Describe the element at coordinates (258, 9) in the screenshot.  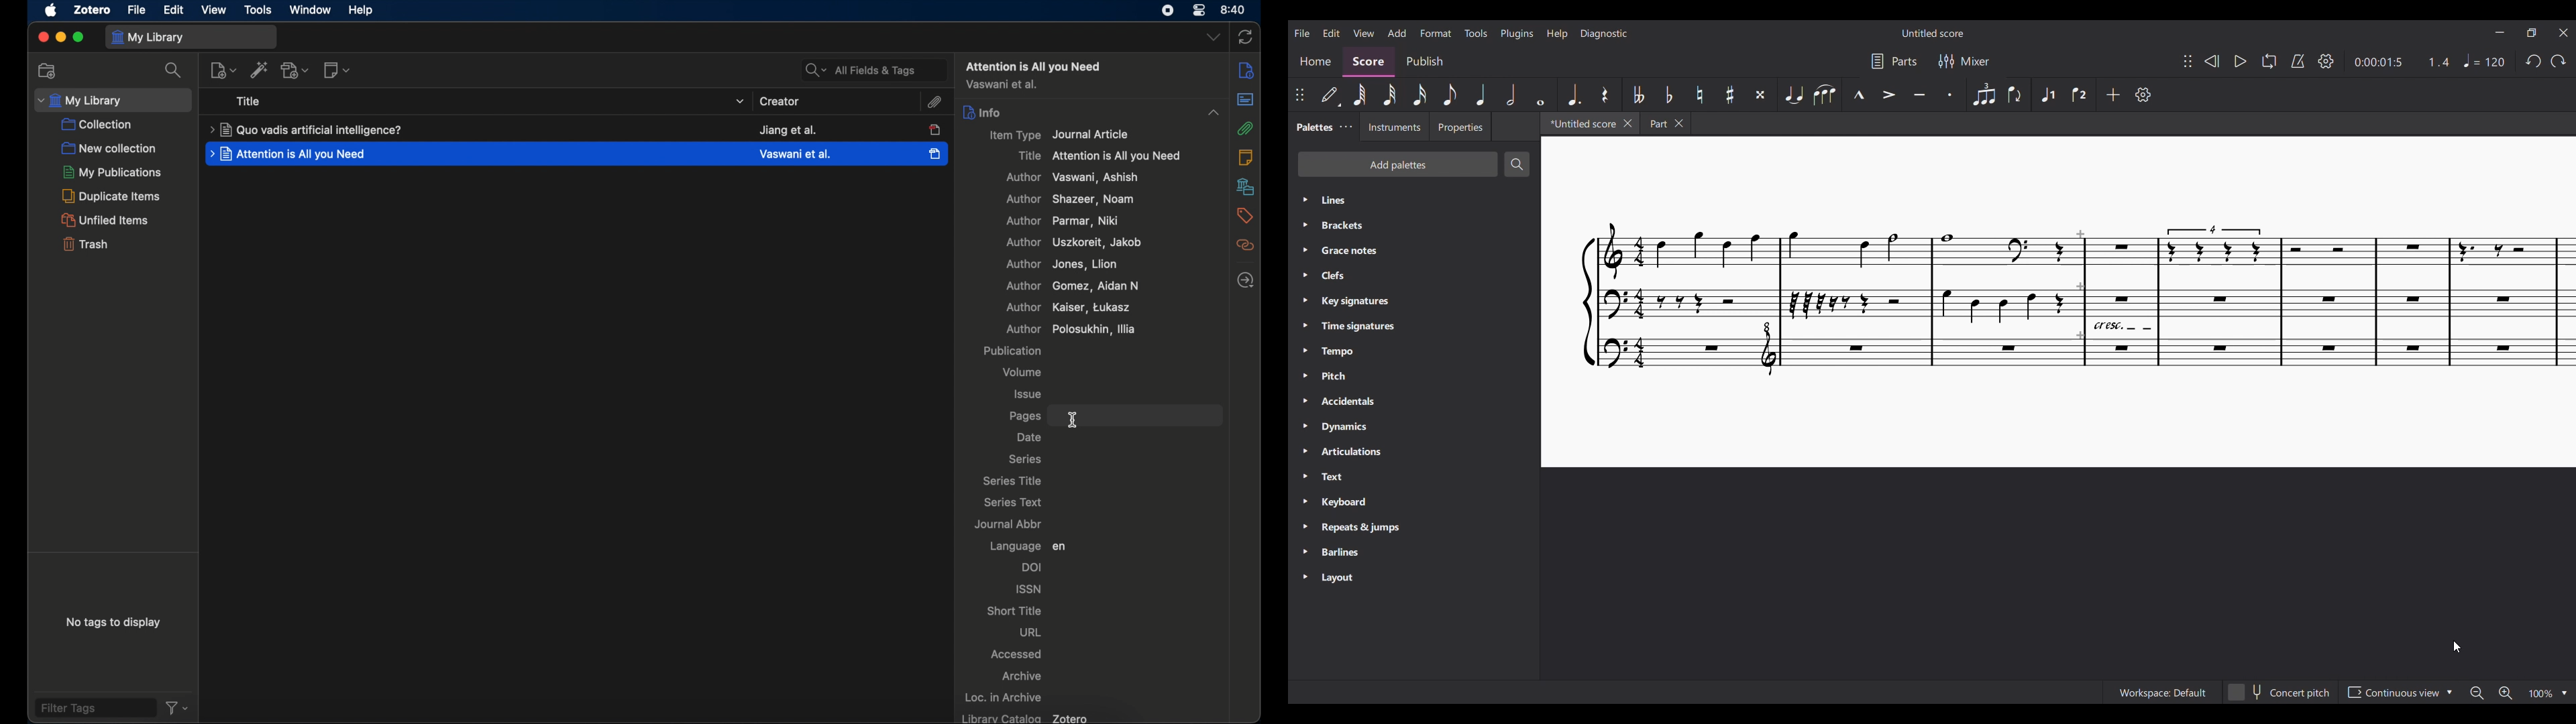
I see `tools` at that location.